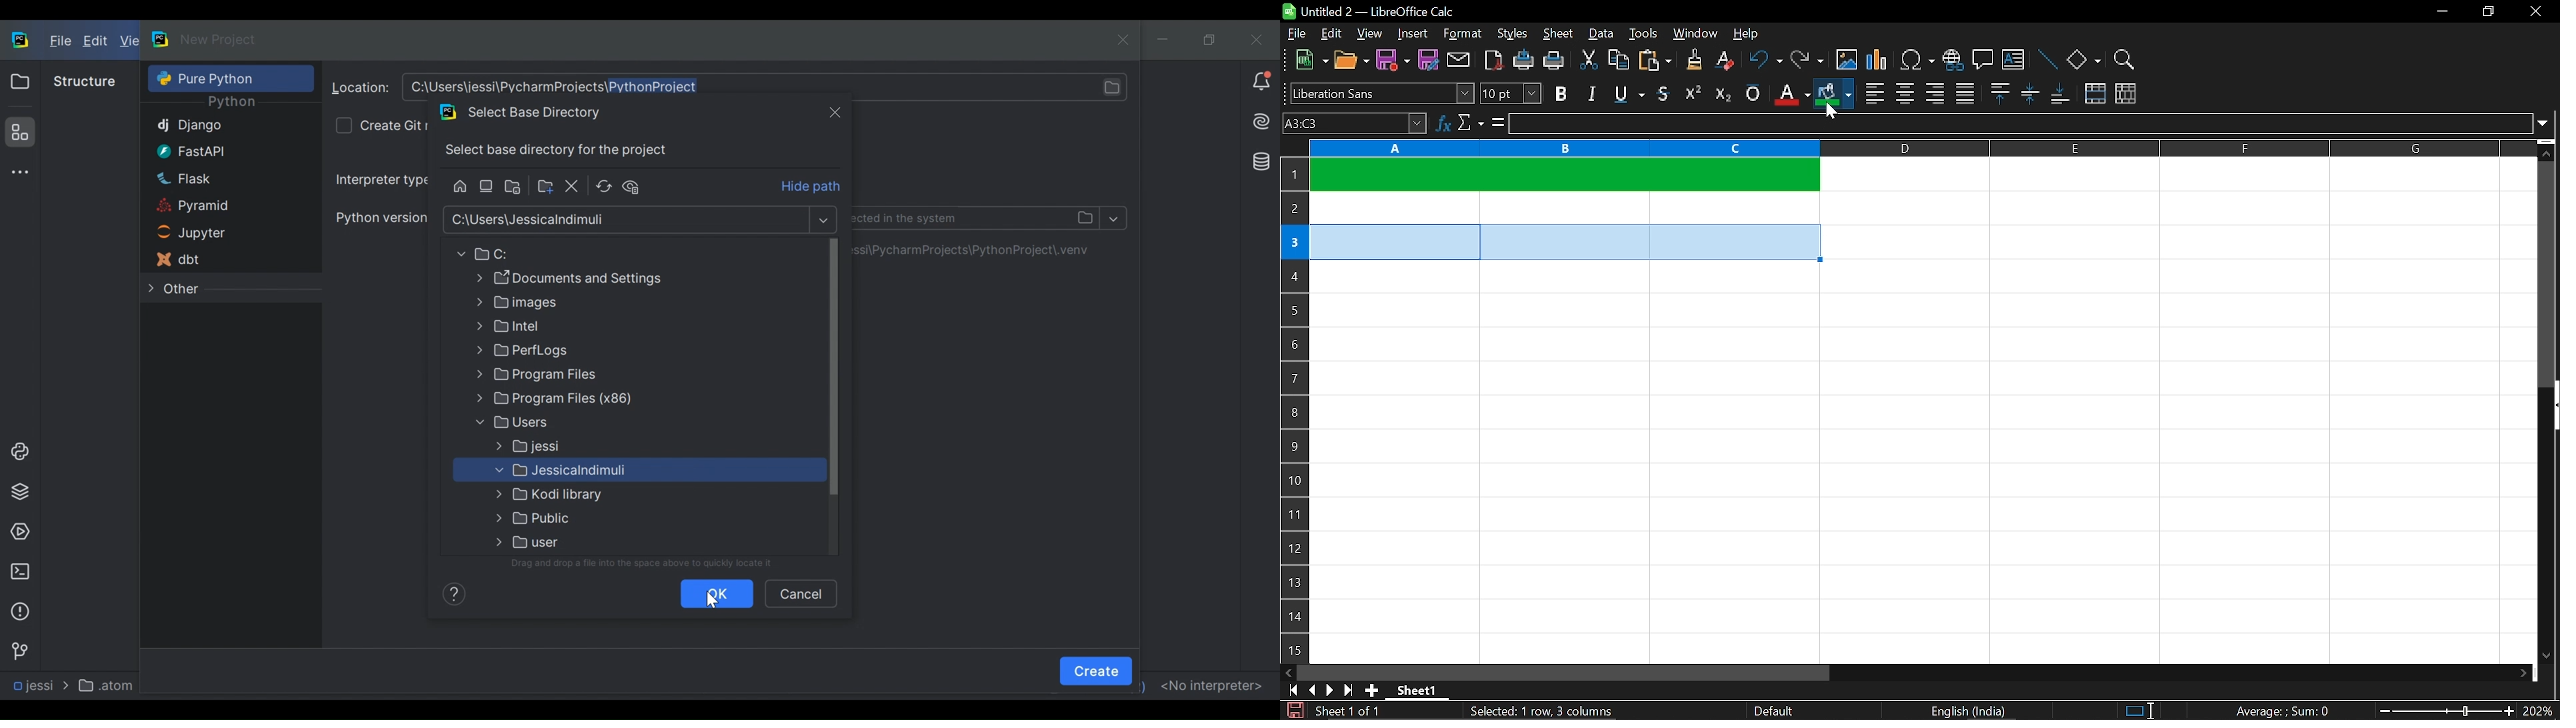  I want to click on select function, so click(1470, 124).